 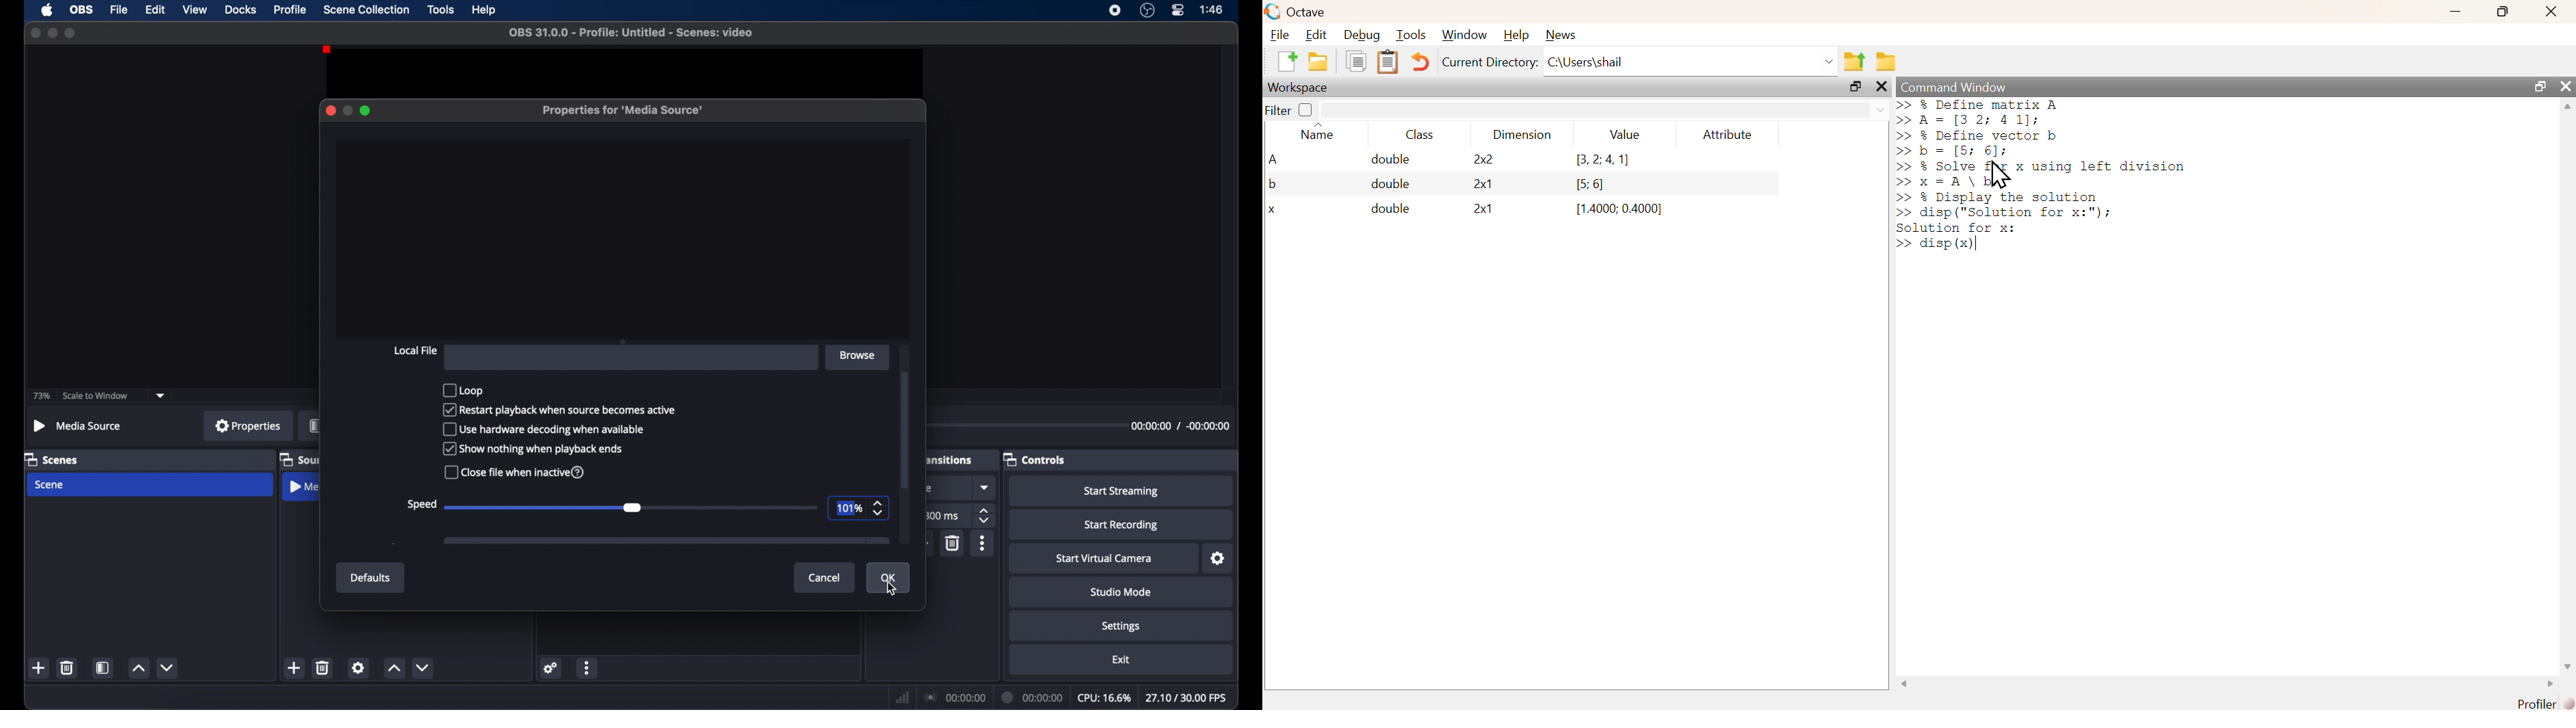 What do you see at coordinates (1274, 185) in the screenshot?
I see `b` at bounding box center [1274, 185].